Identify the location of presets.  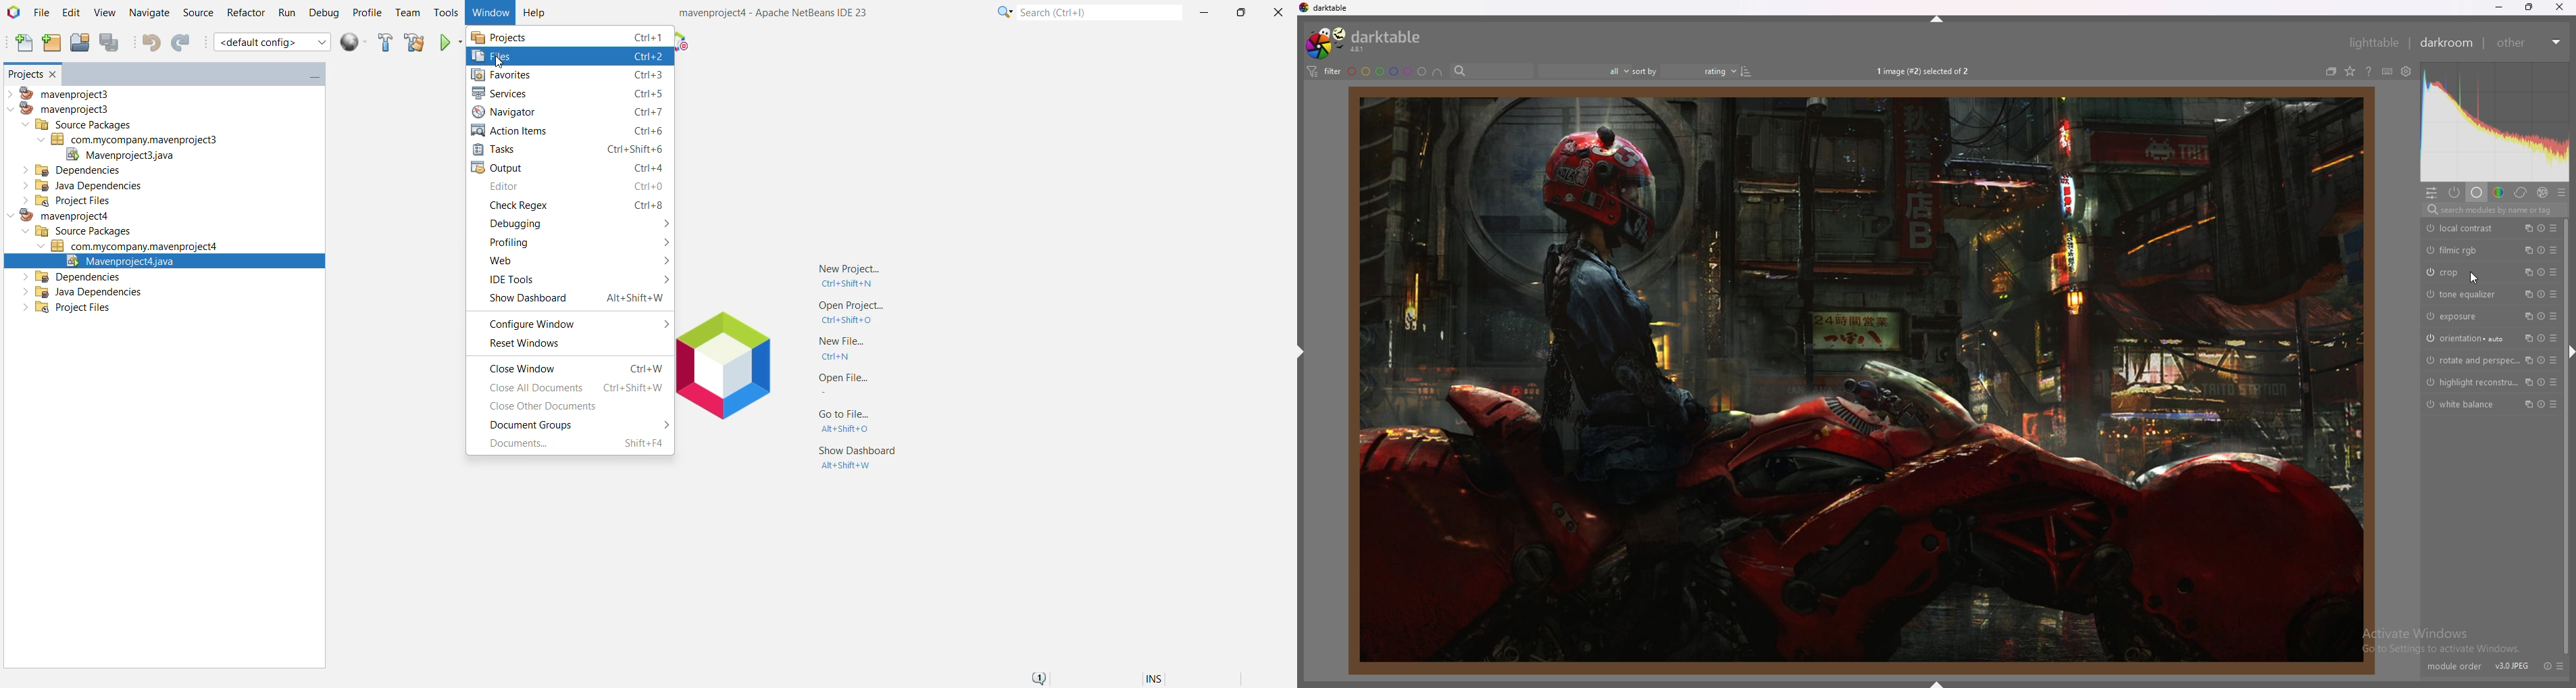
(2554, 250).